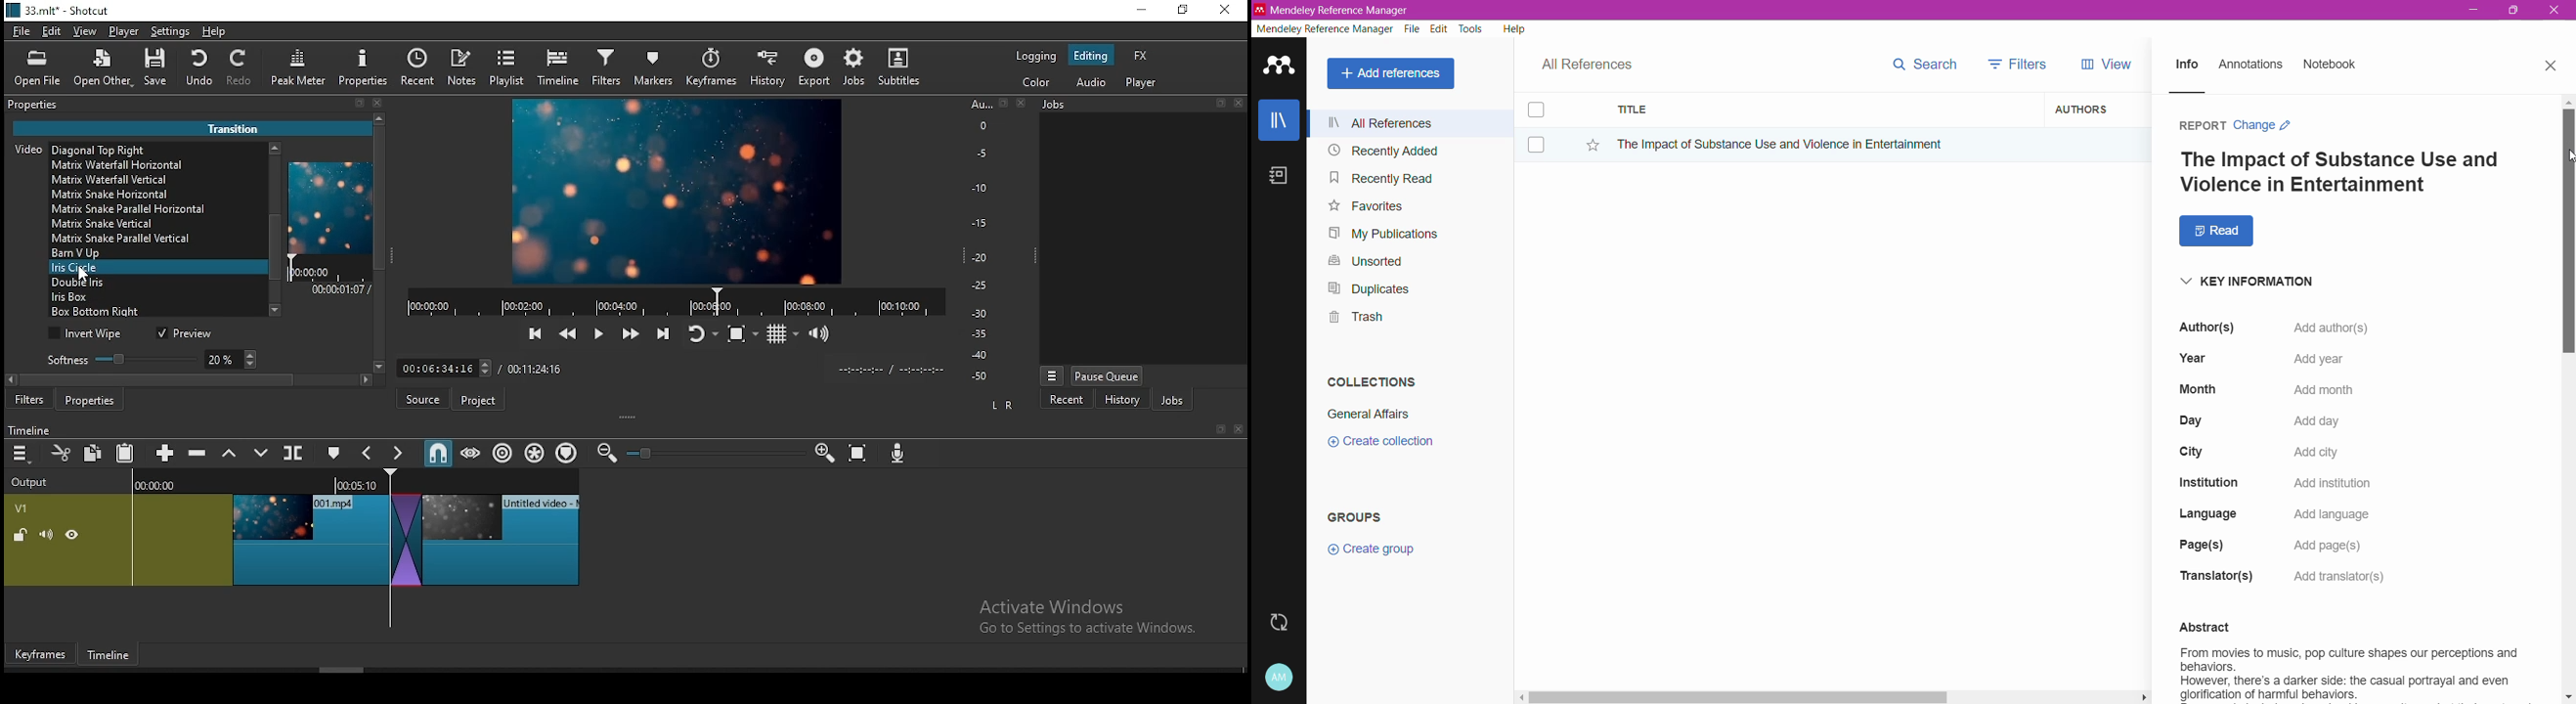 The width and height of the screenshot is (2576, 728). I want to click on color, so click(1037, 83).